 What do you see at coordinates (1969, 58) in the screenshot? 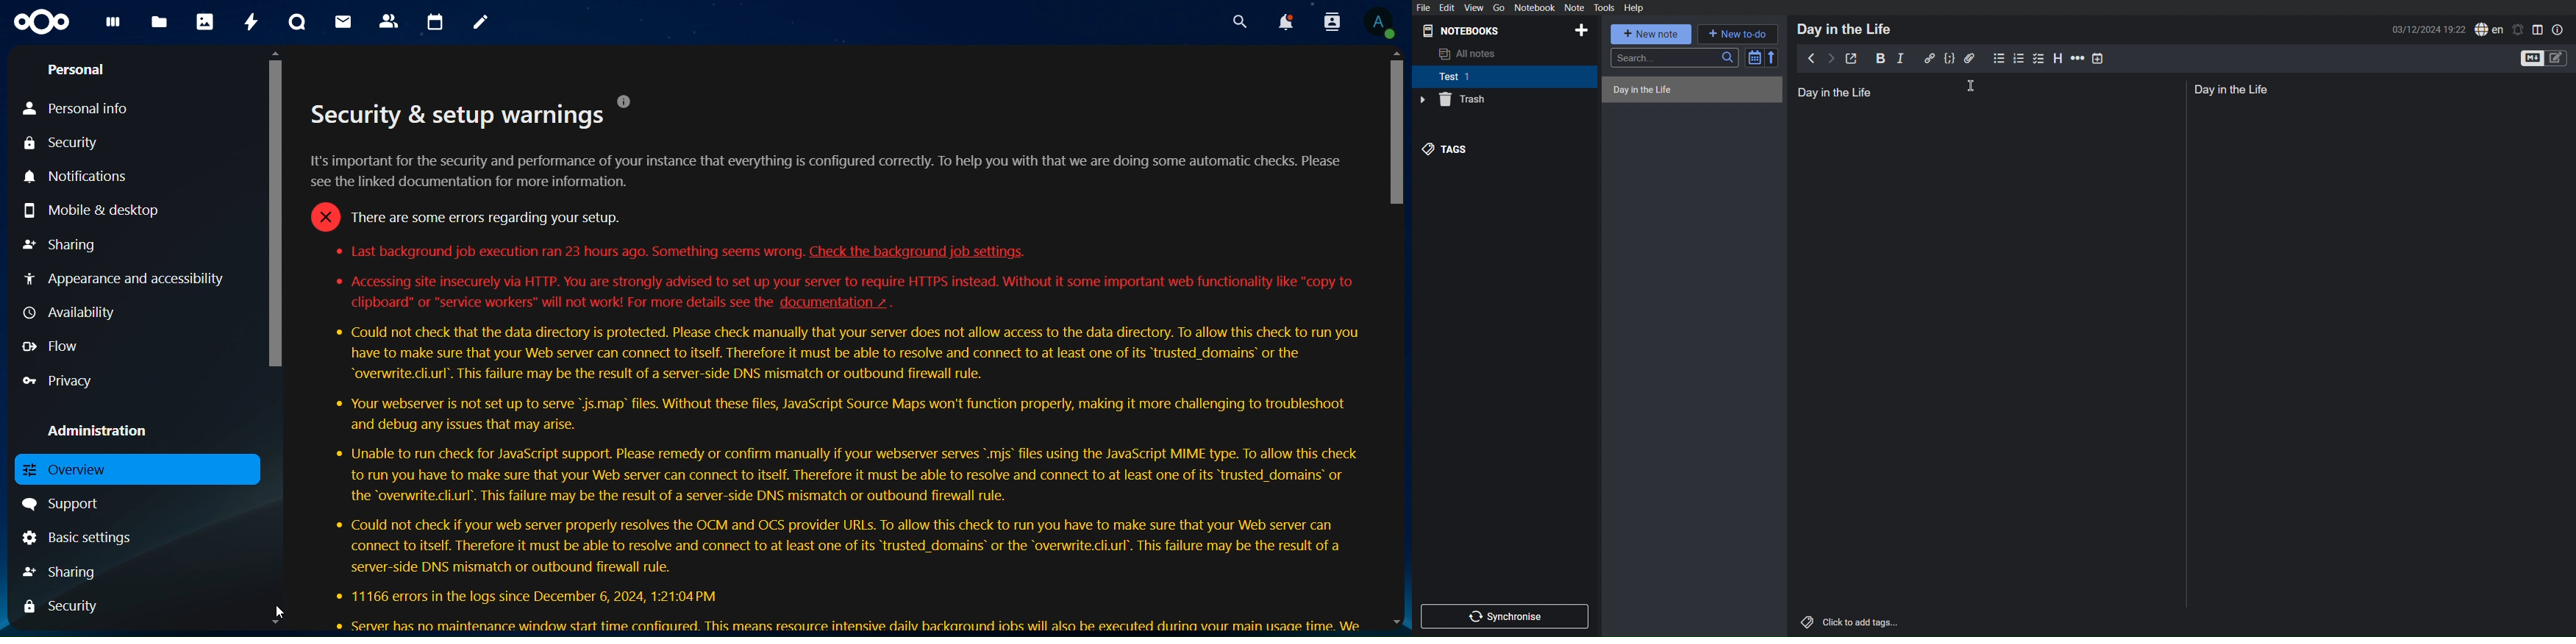
I see `Attachment` at bounding box center [1969, 58].